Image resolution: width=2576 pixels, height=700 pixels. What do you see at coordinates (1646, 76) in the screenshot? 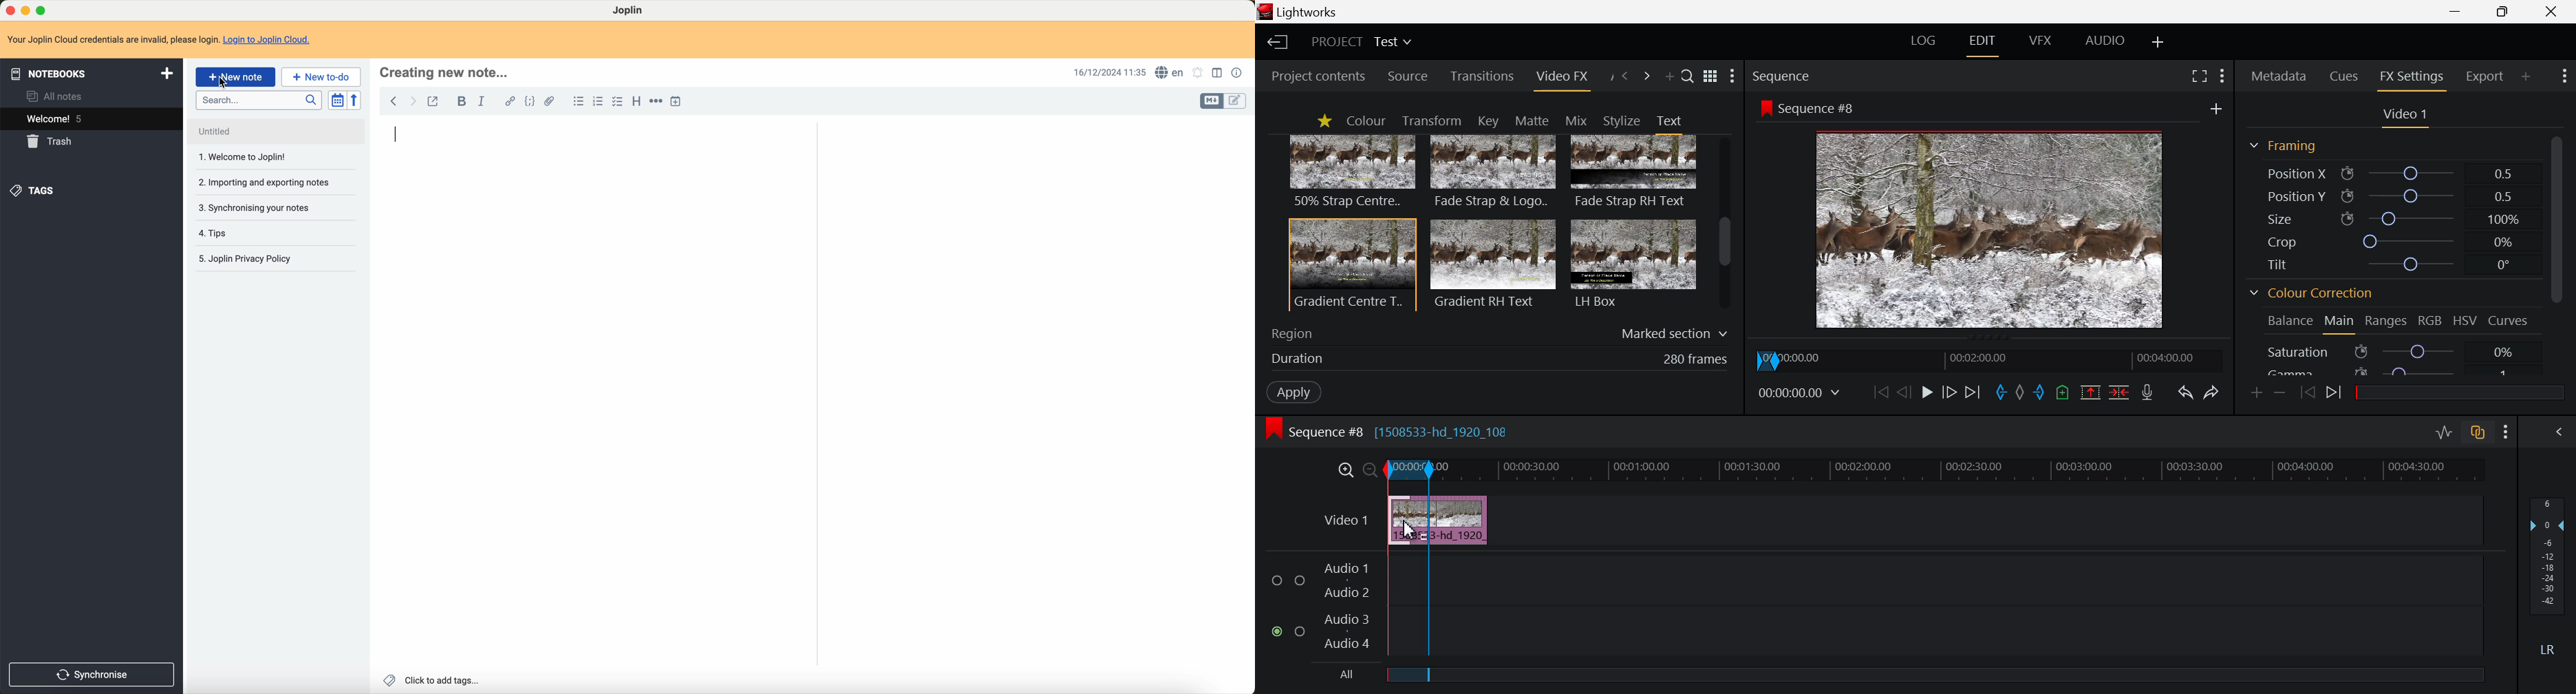
I see `Next Panel` at bounding box center [1646, 76].